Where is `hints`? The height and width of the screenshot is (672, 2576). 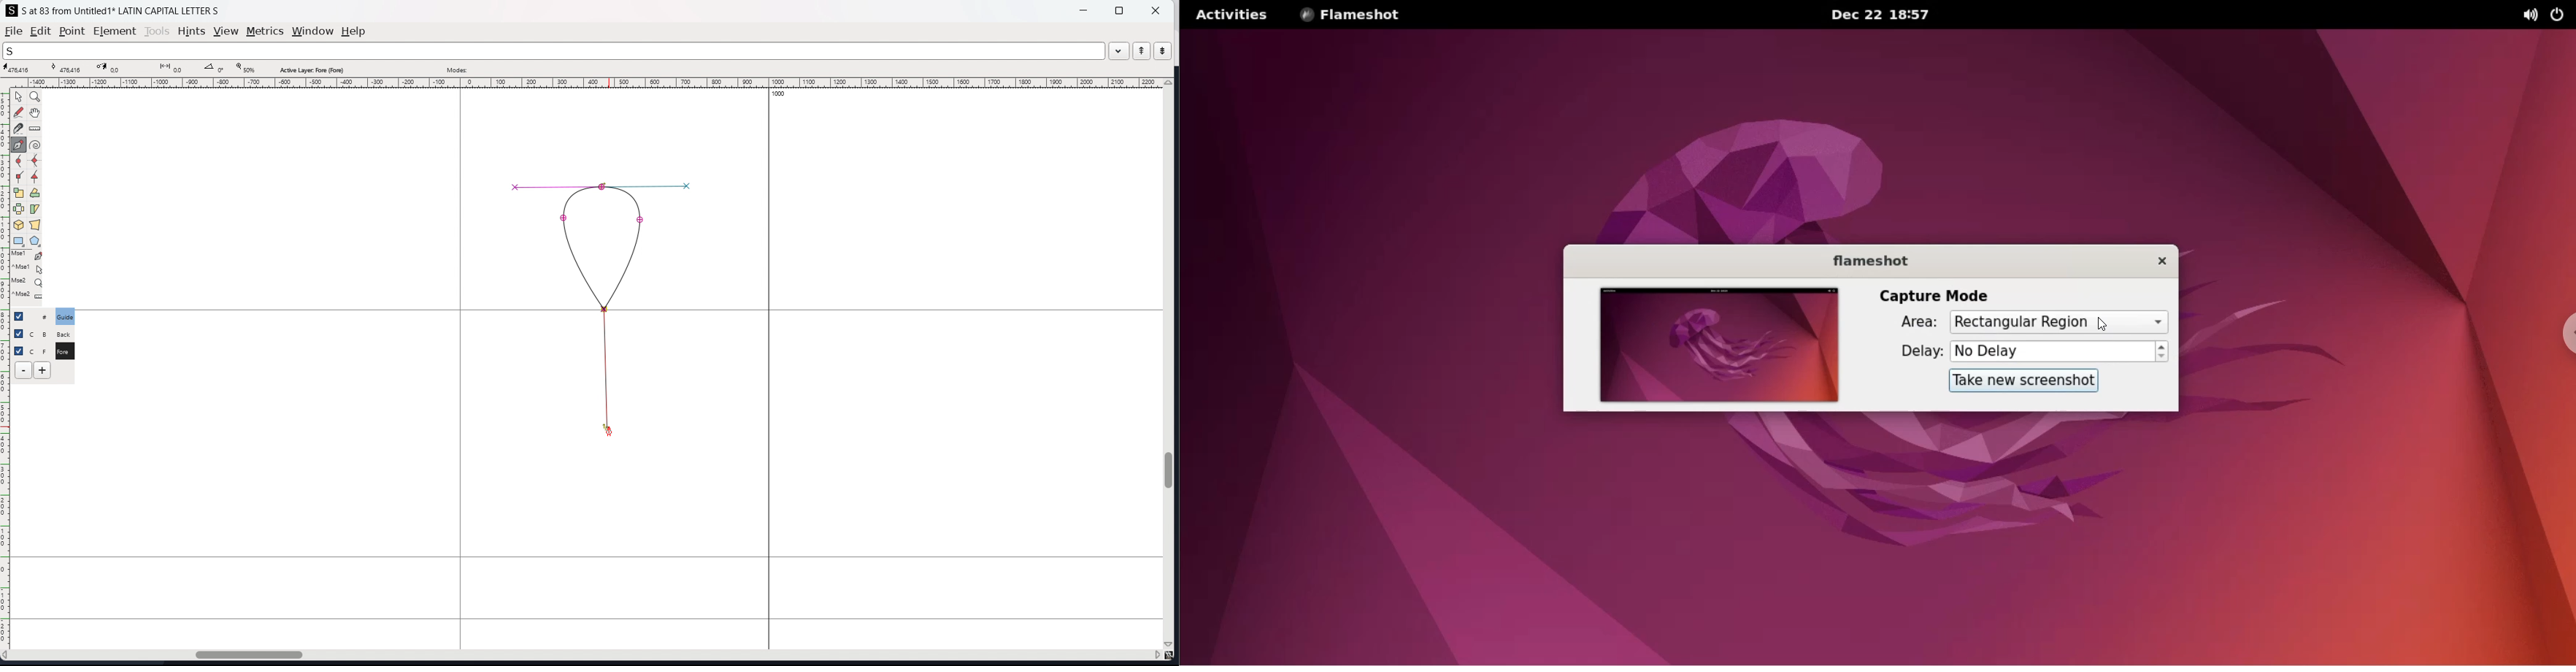 hints is located at coordinates (192, 32).